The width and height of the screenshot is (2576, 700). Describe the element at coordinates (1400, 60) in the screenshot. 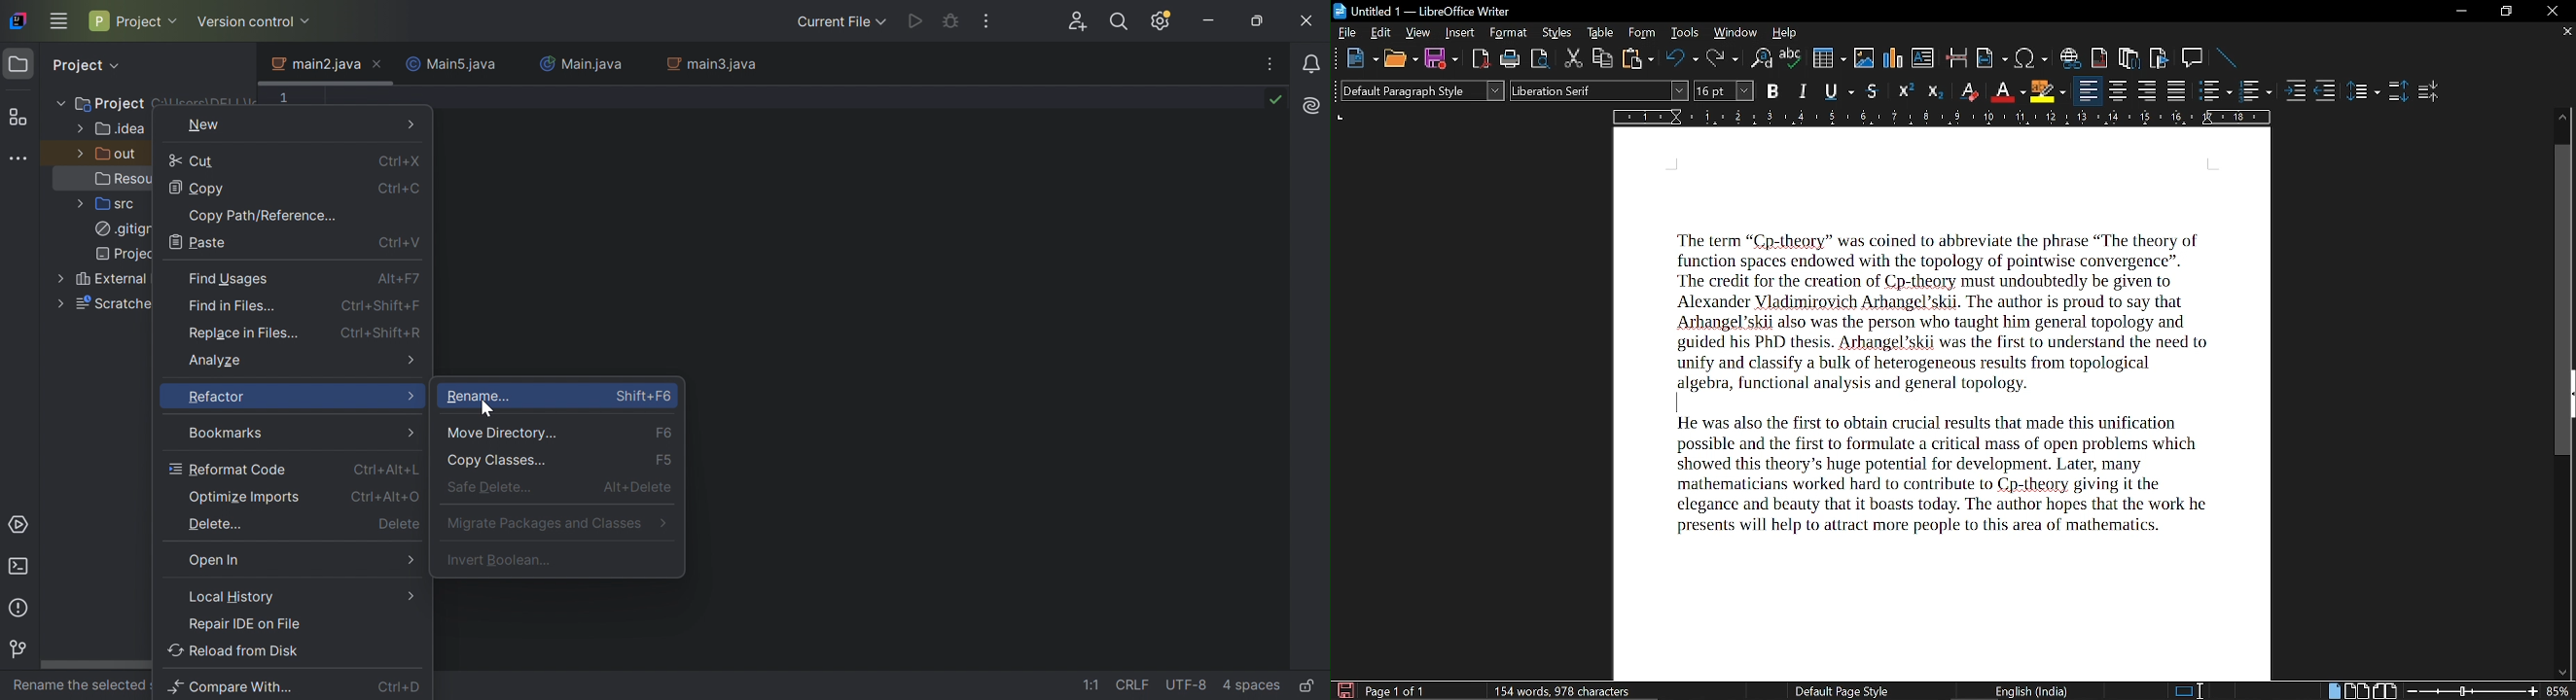

I see `Open` at that location.